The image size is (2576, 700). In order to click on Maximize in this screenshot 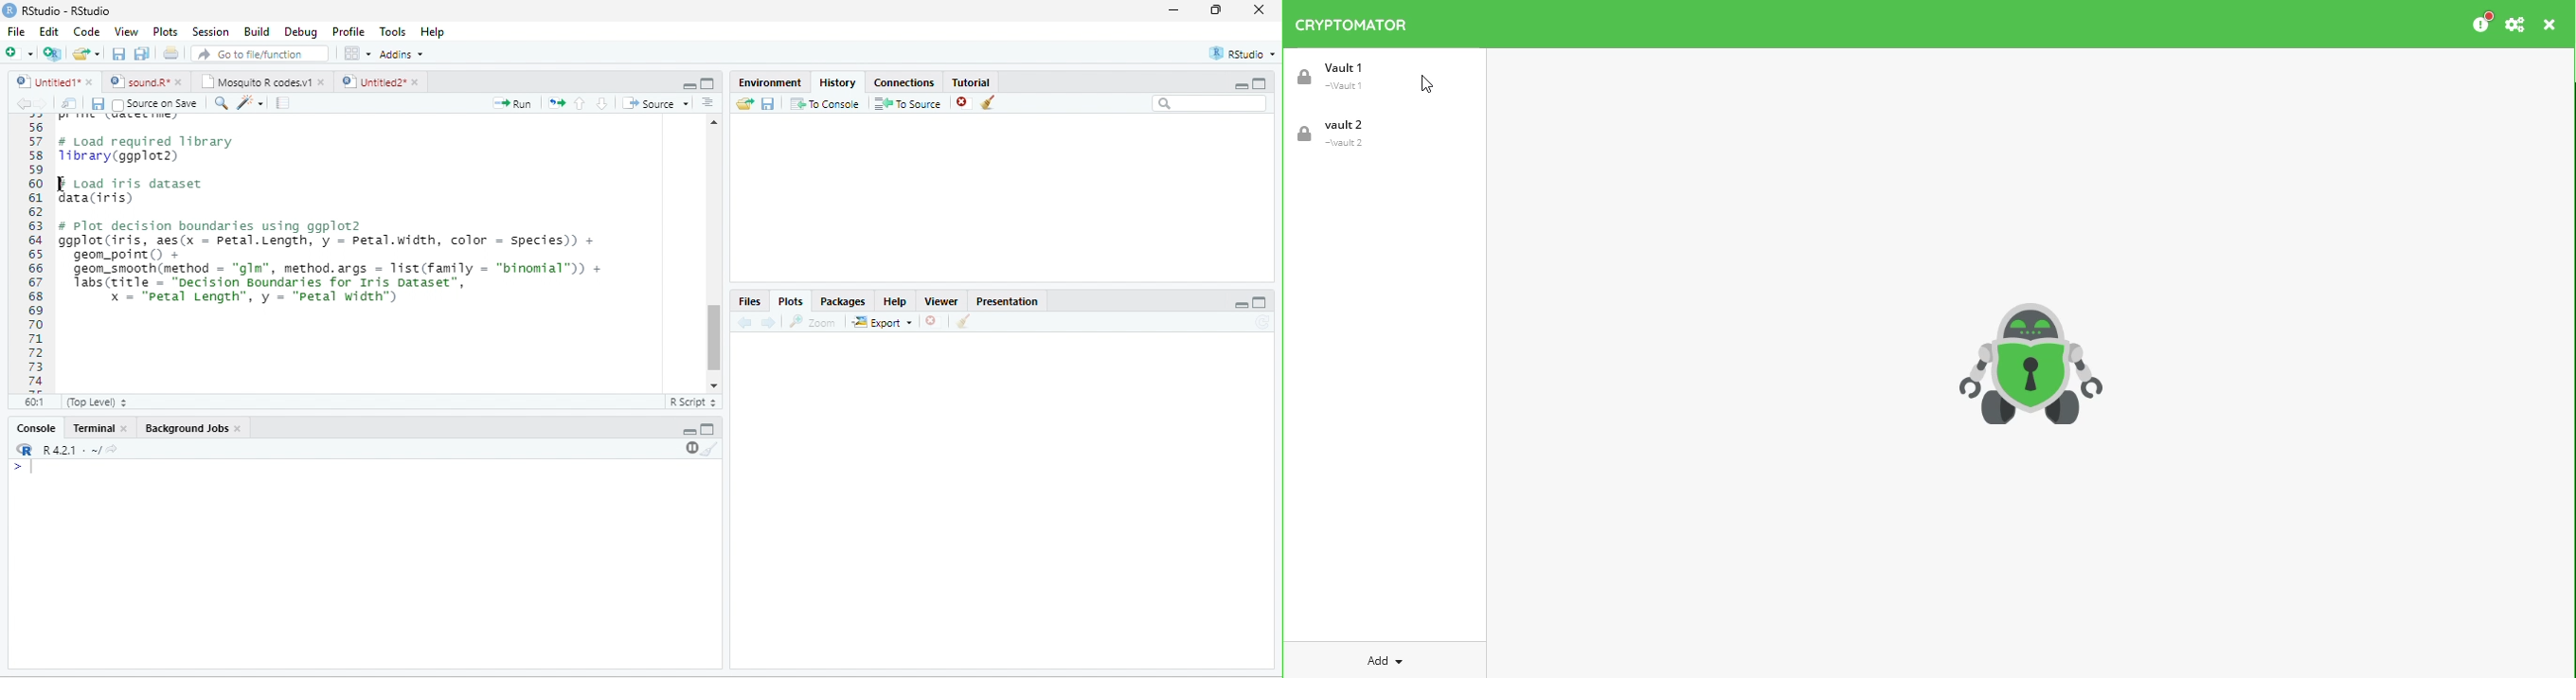, I will do `click(1259, 302)`.